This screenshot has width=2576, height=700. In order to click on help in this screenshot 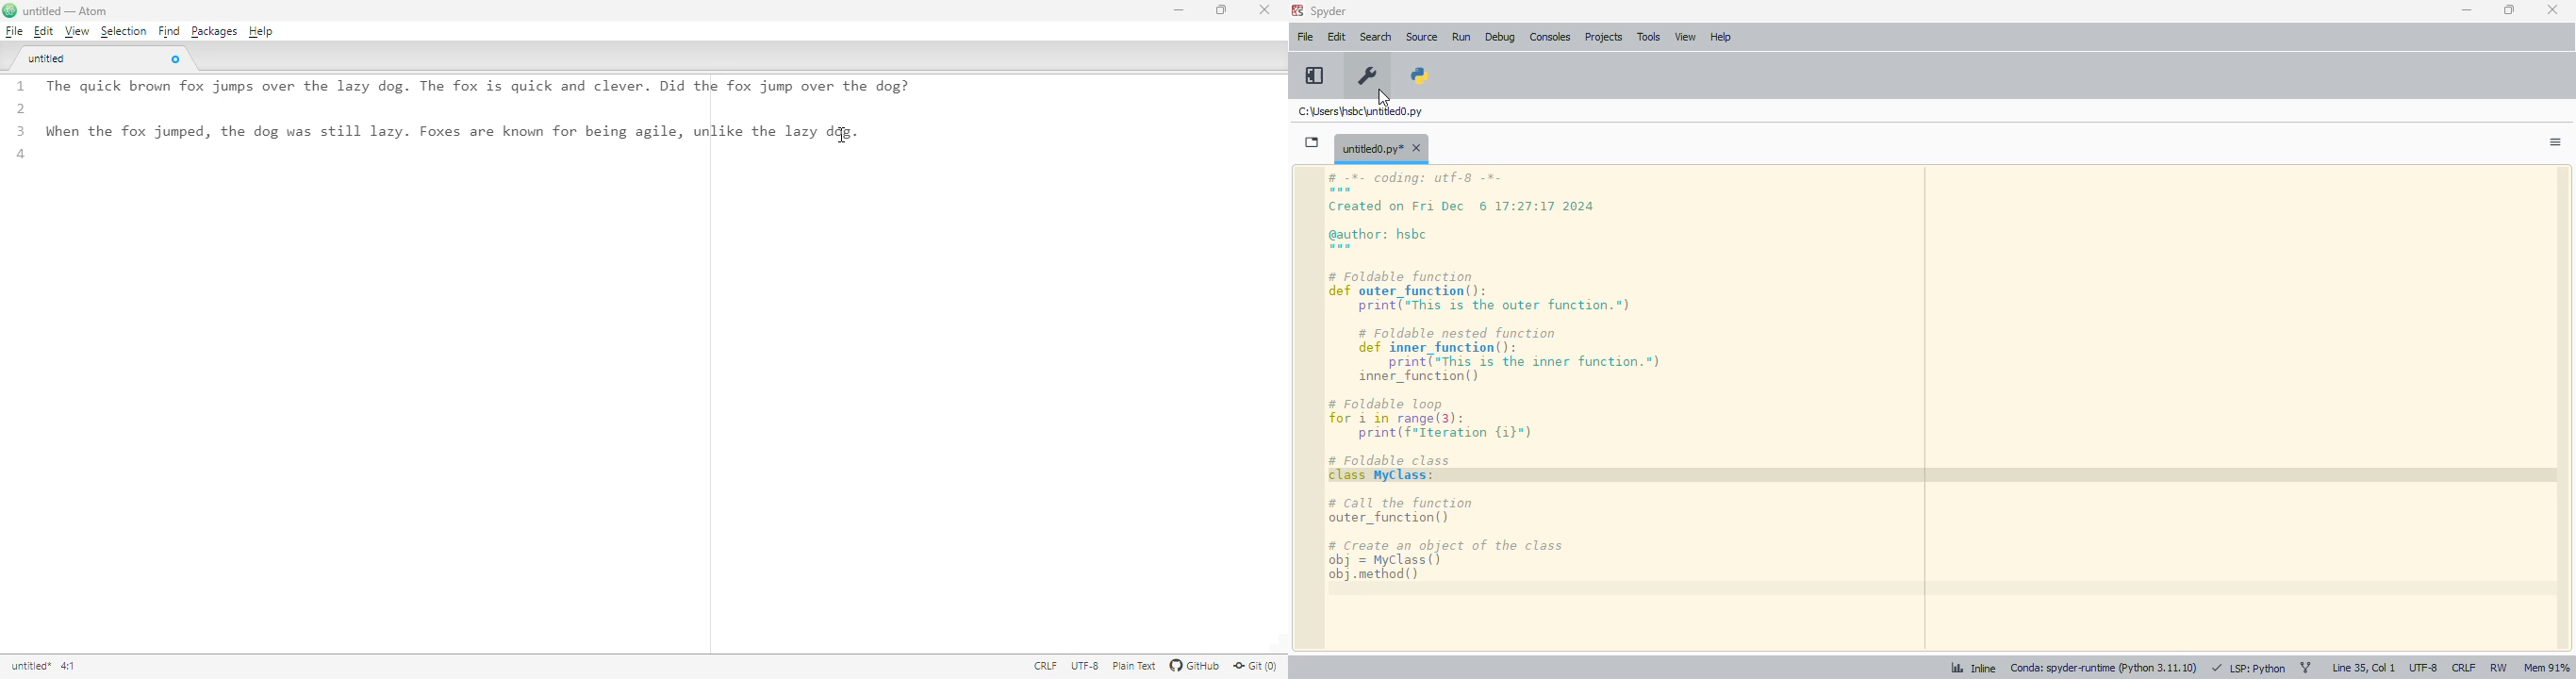, I will do `click(261, 32)`.